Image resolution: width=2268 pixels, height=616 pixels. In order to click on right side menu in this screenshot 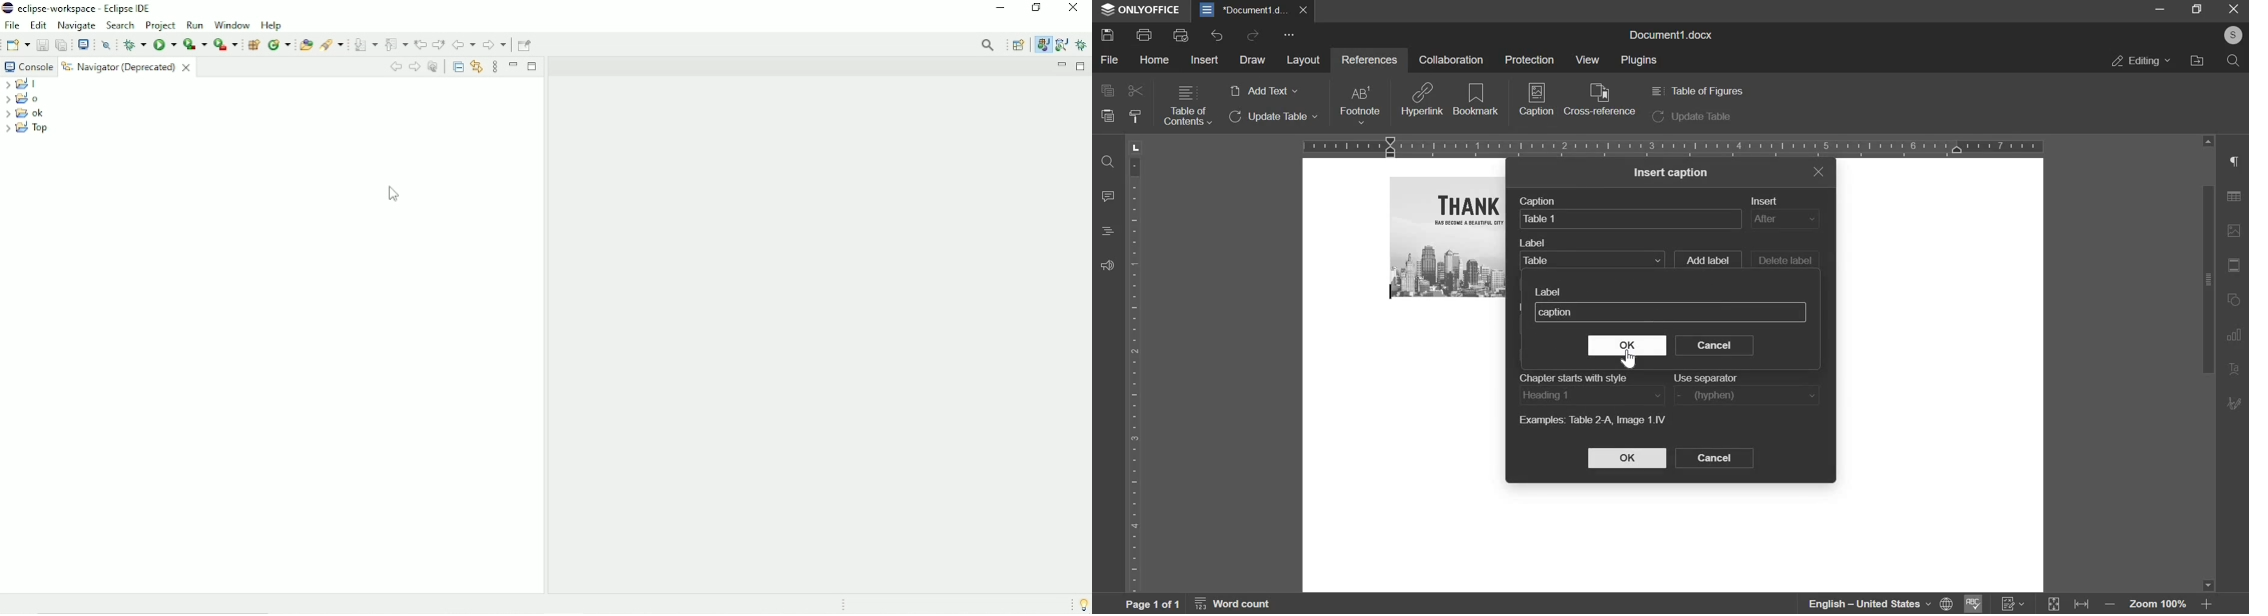, I will do `click(2236, 163)`.